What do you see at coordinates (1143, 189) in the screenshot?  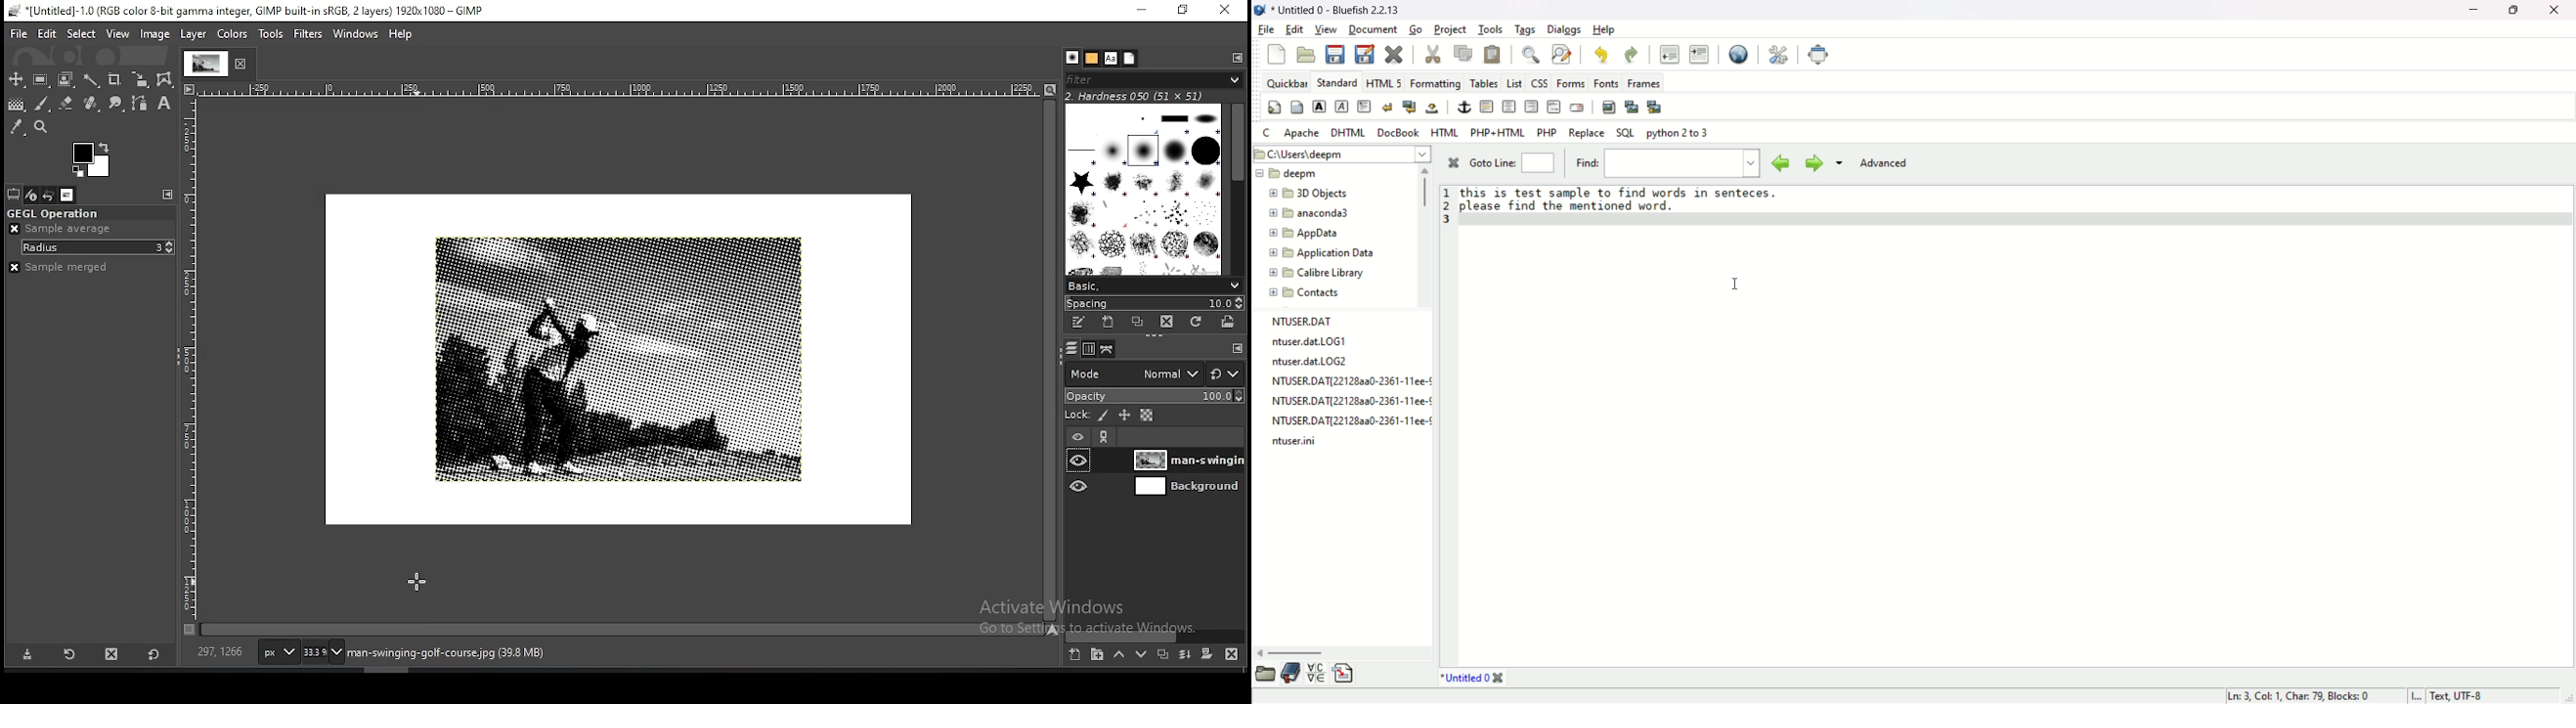 I see `brushes` at bounding box center [1143, 189].